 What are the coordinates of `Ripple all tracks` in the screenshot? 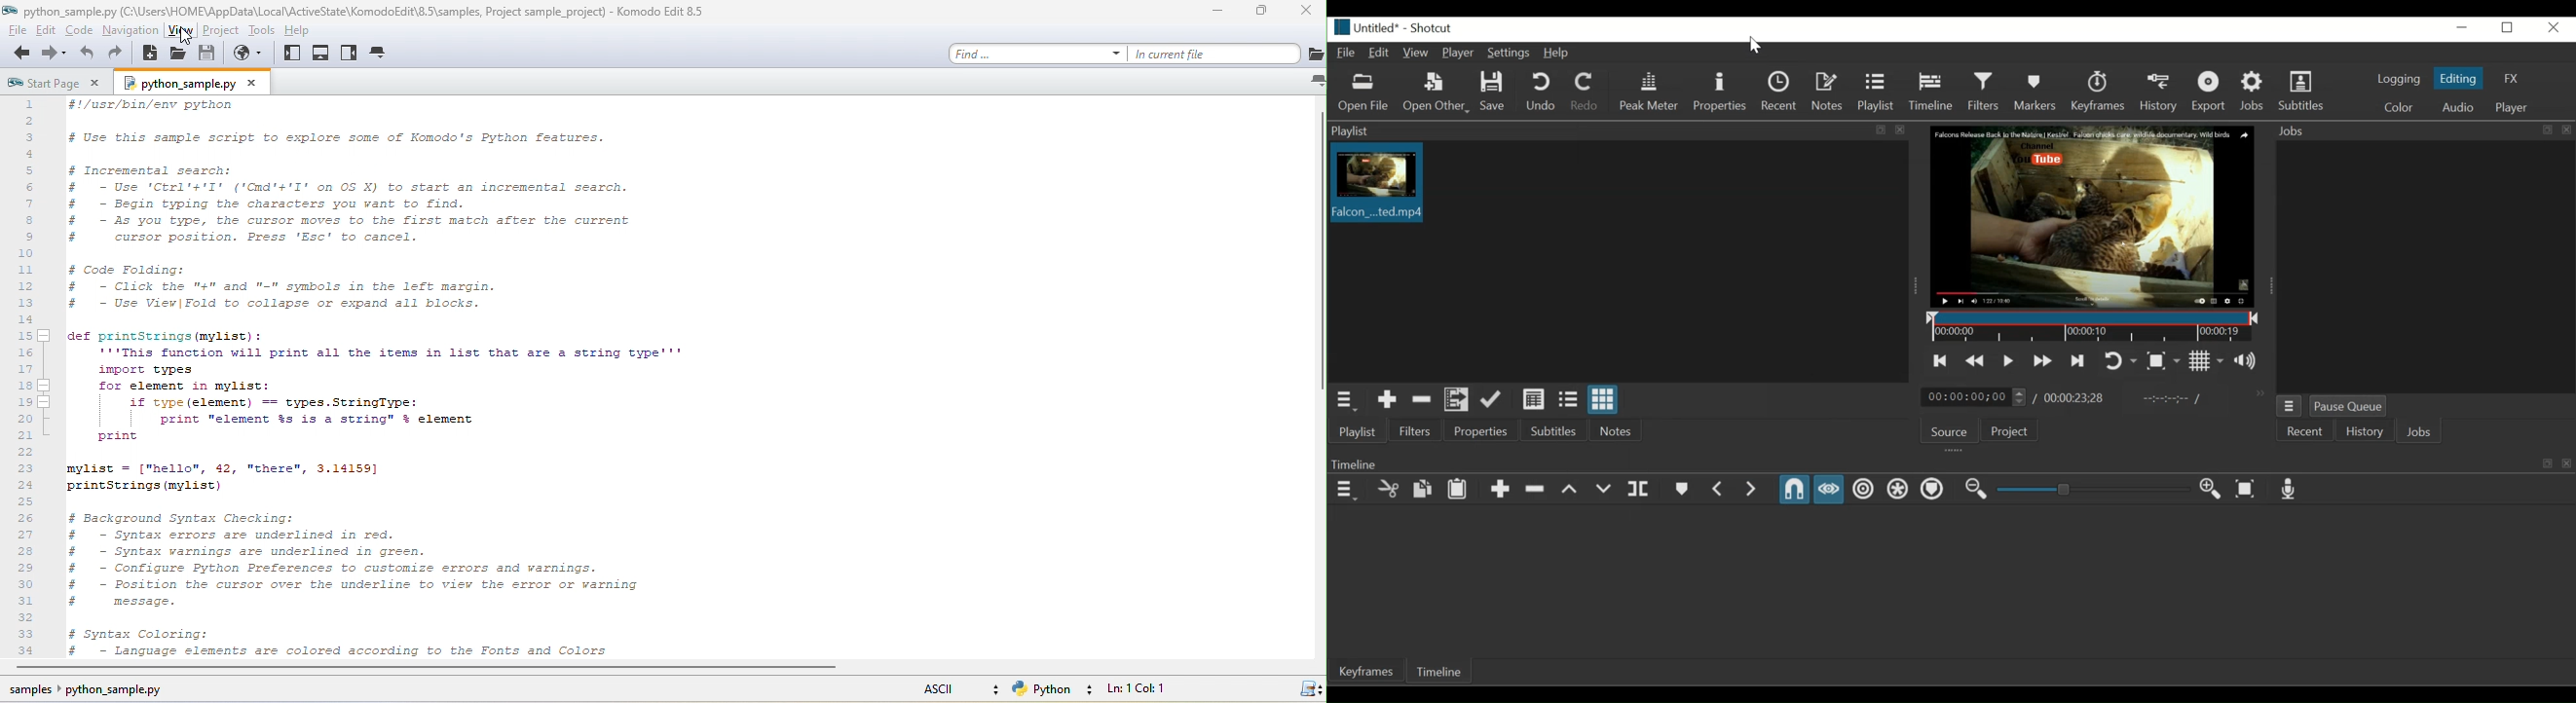 It's located at (1897, 491).